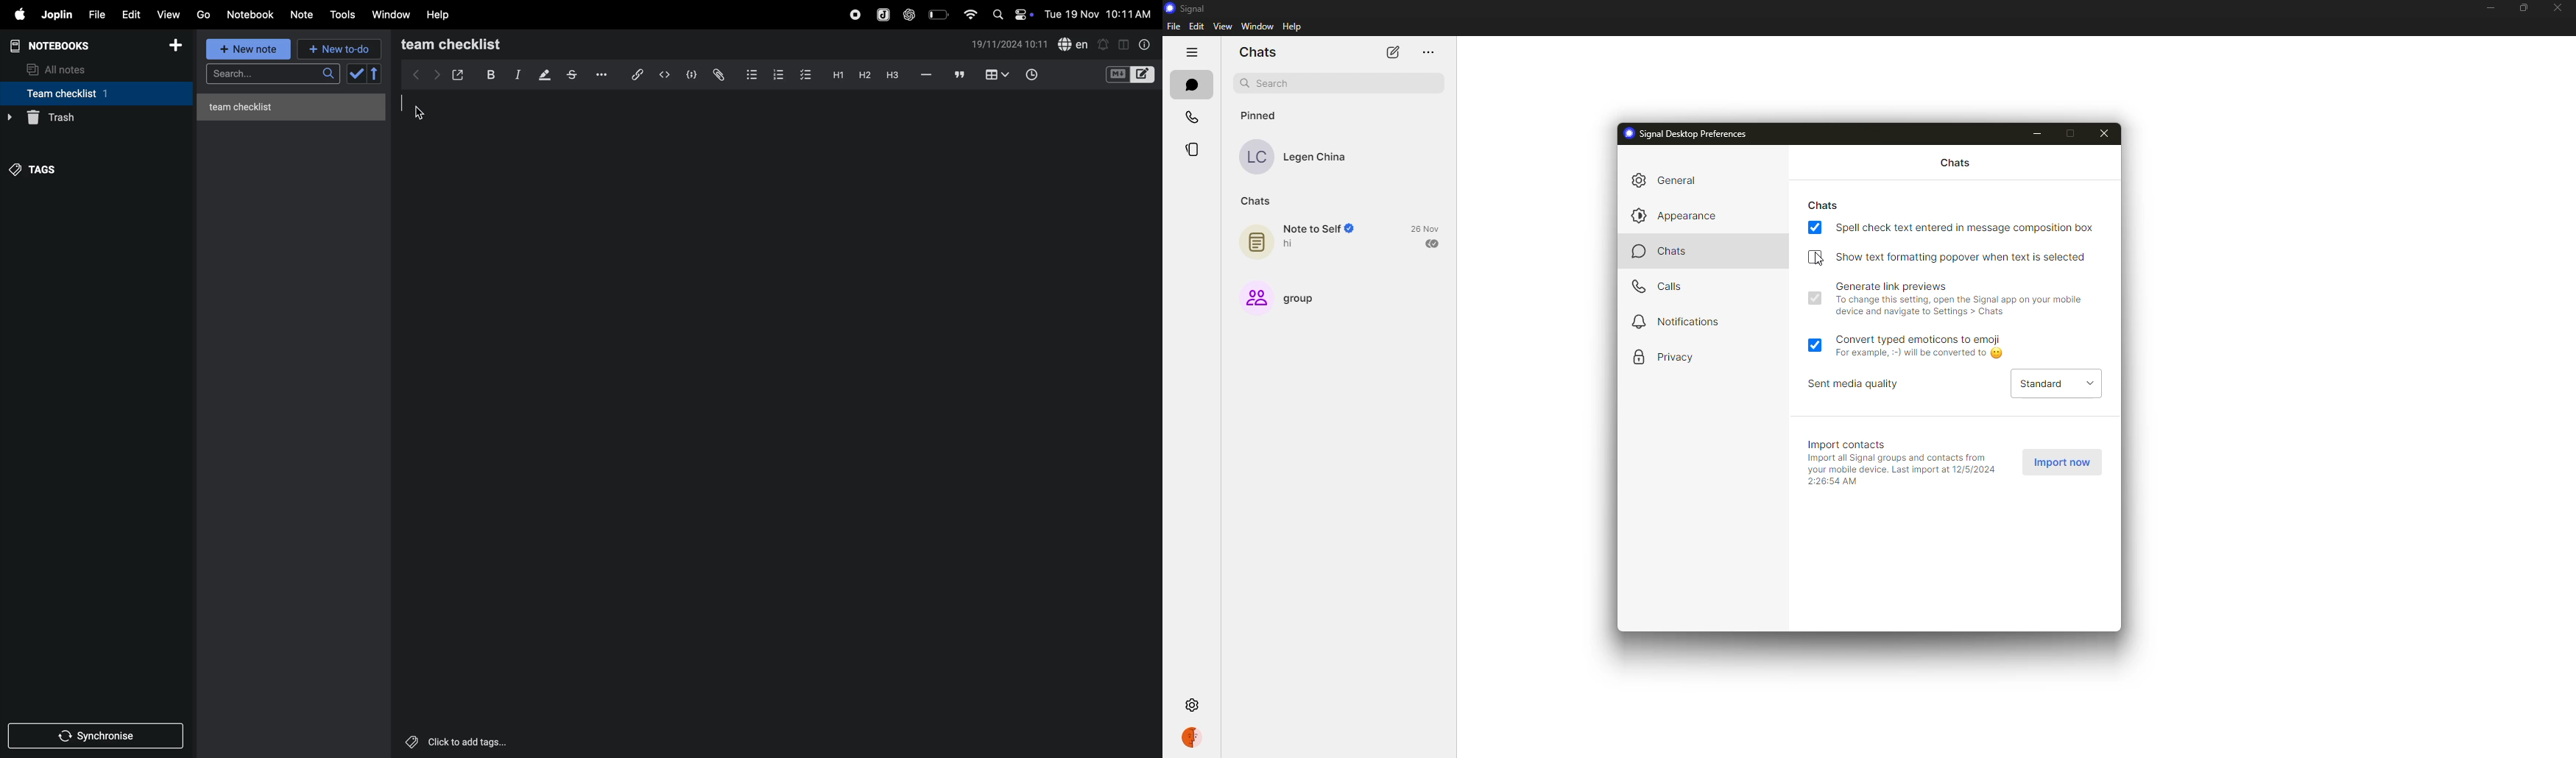 This screenshot has height=784, width=2576. What do you see at coordinates (968, 13) in the screenshot?
I see `wifi` at bounding box center [968, 13].